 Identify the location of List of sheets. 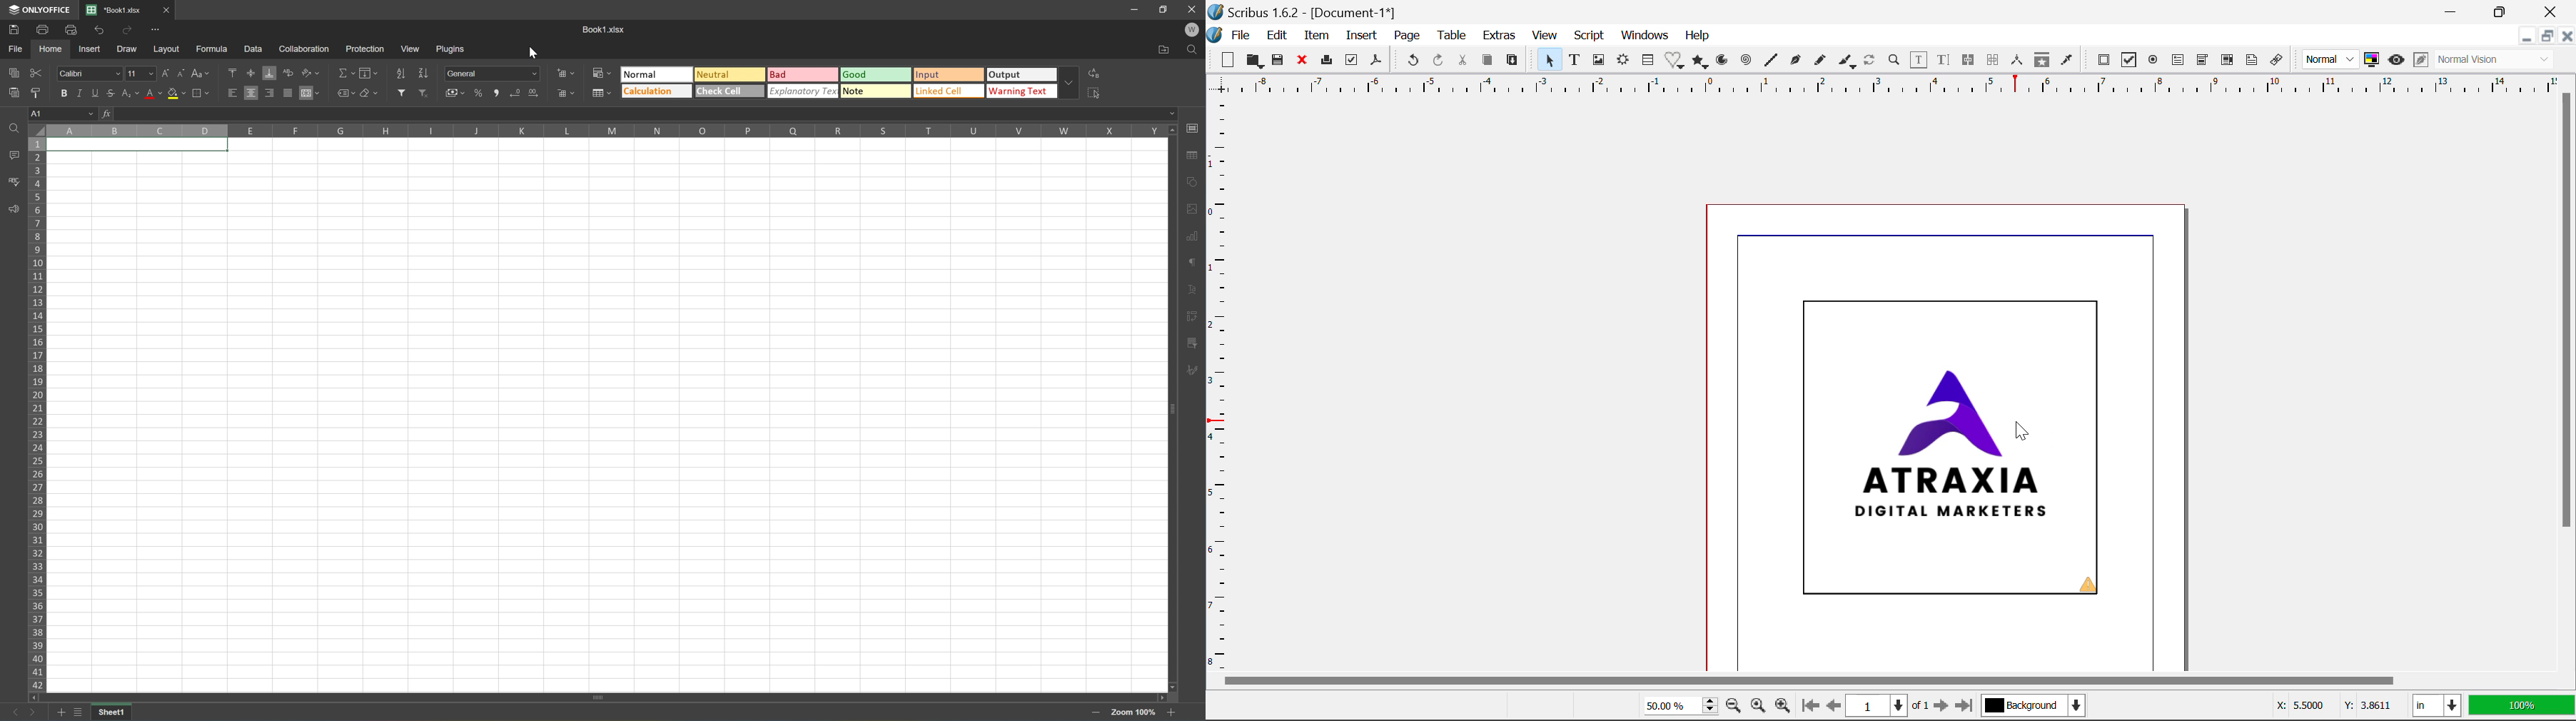
(79, 713).